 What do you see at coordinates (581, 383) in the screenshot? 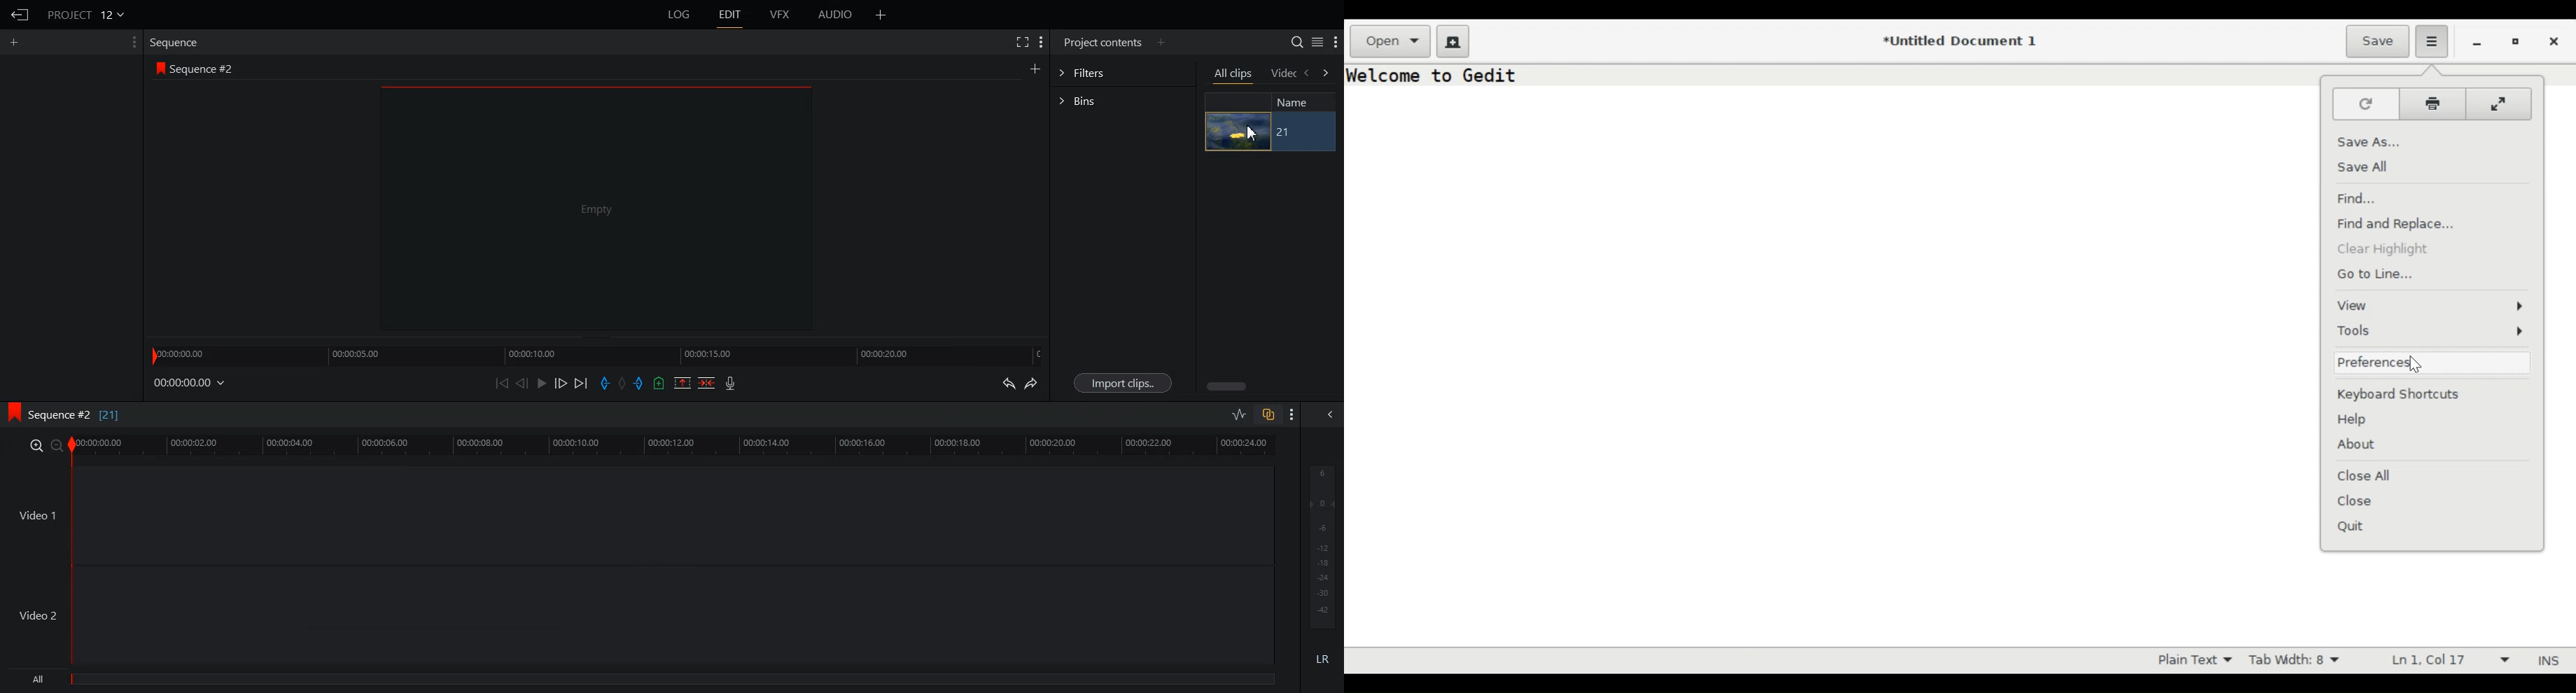
I see `Move Forward` at bounding box center [581, 383].